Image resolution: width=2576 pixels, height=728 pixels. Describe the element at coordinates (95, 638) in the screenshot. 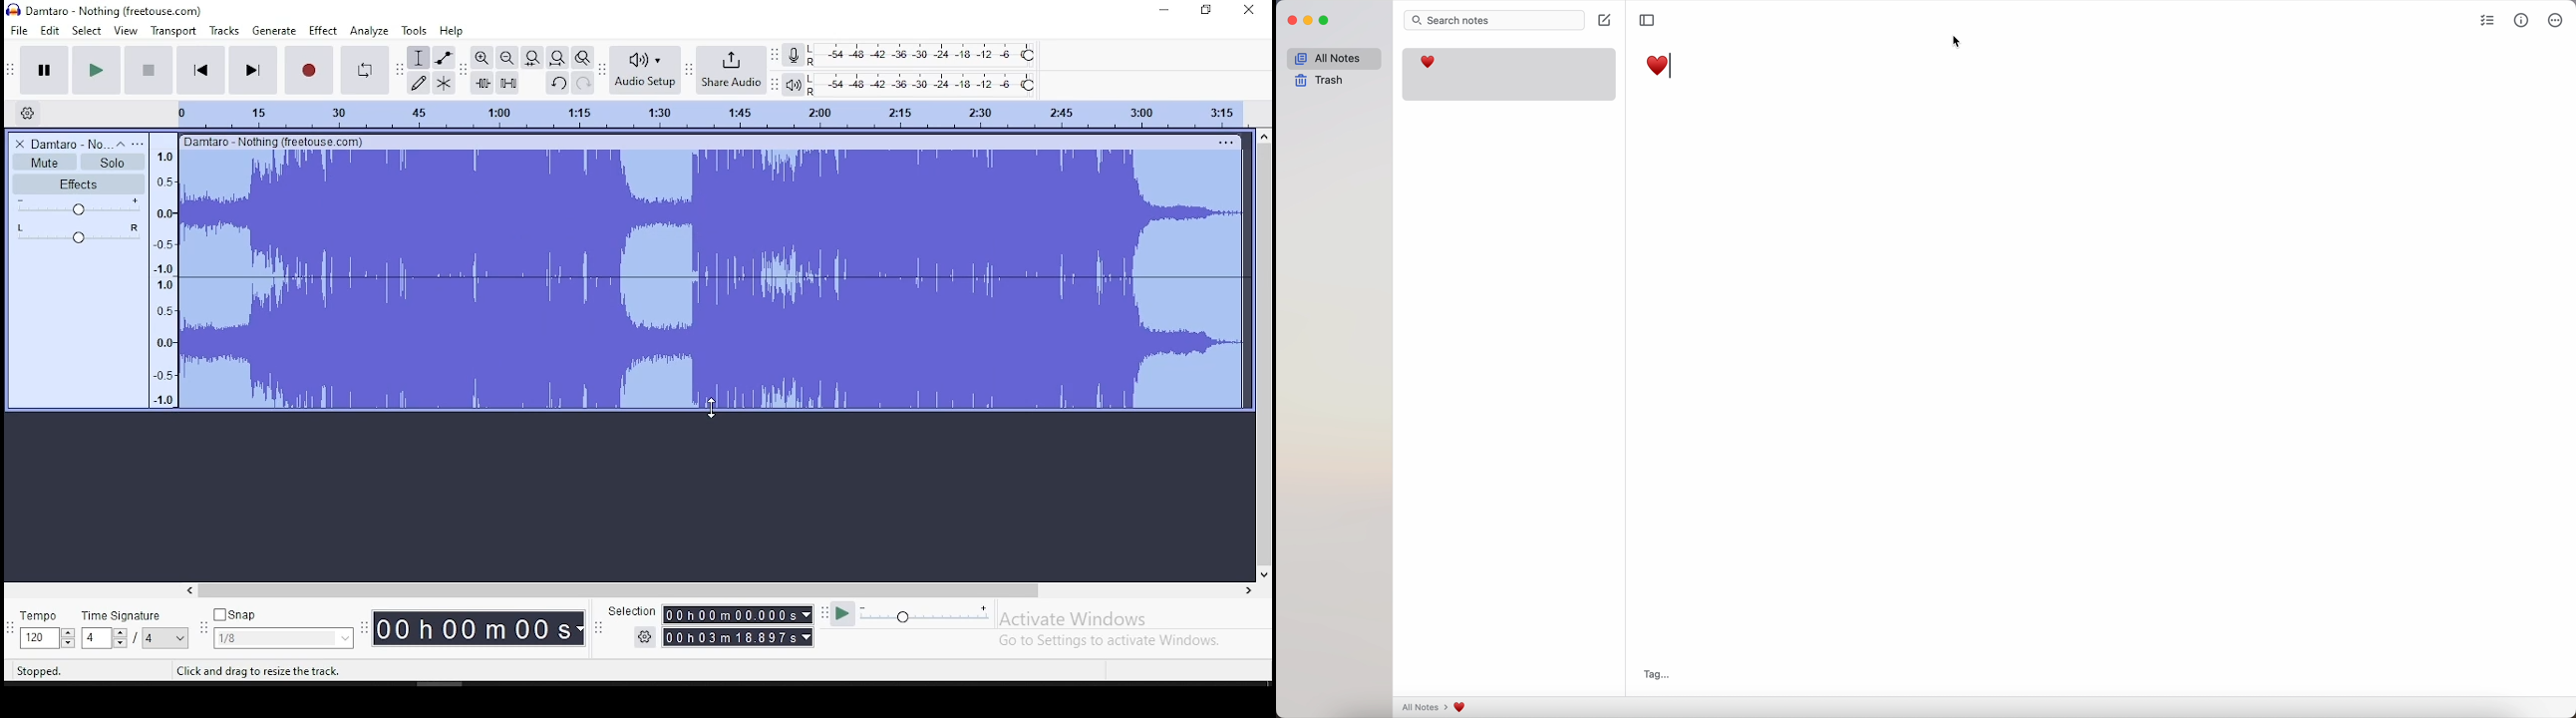

I see `4` at that location.